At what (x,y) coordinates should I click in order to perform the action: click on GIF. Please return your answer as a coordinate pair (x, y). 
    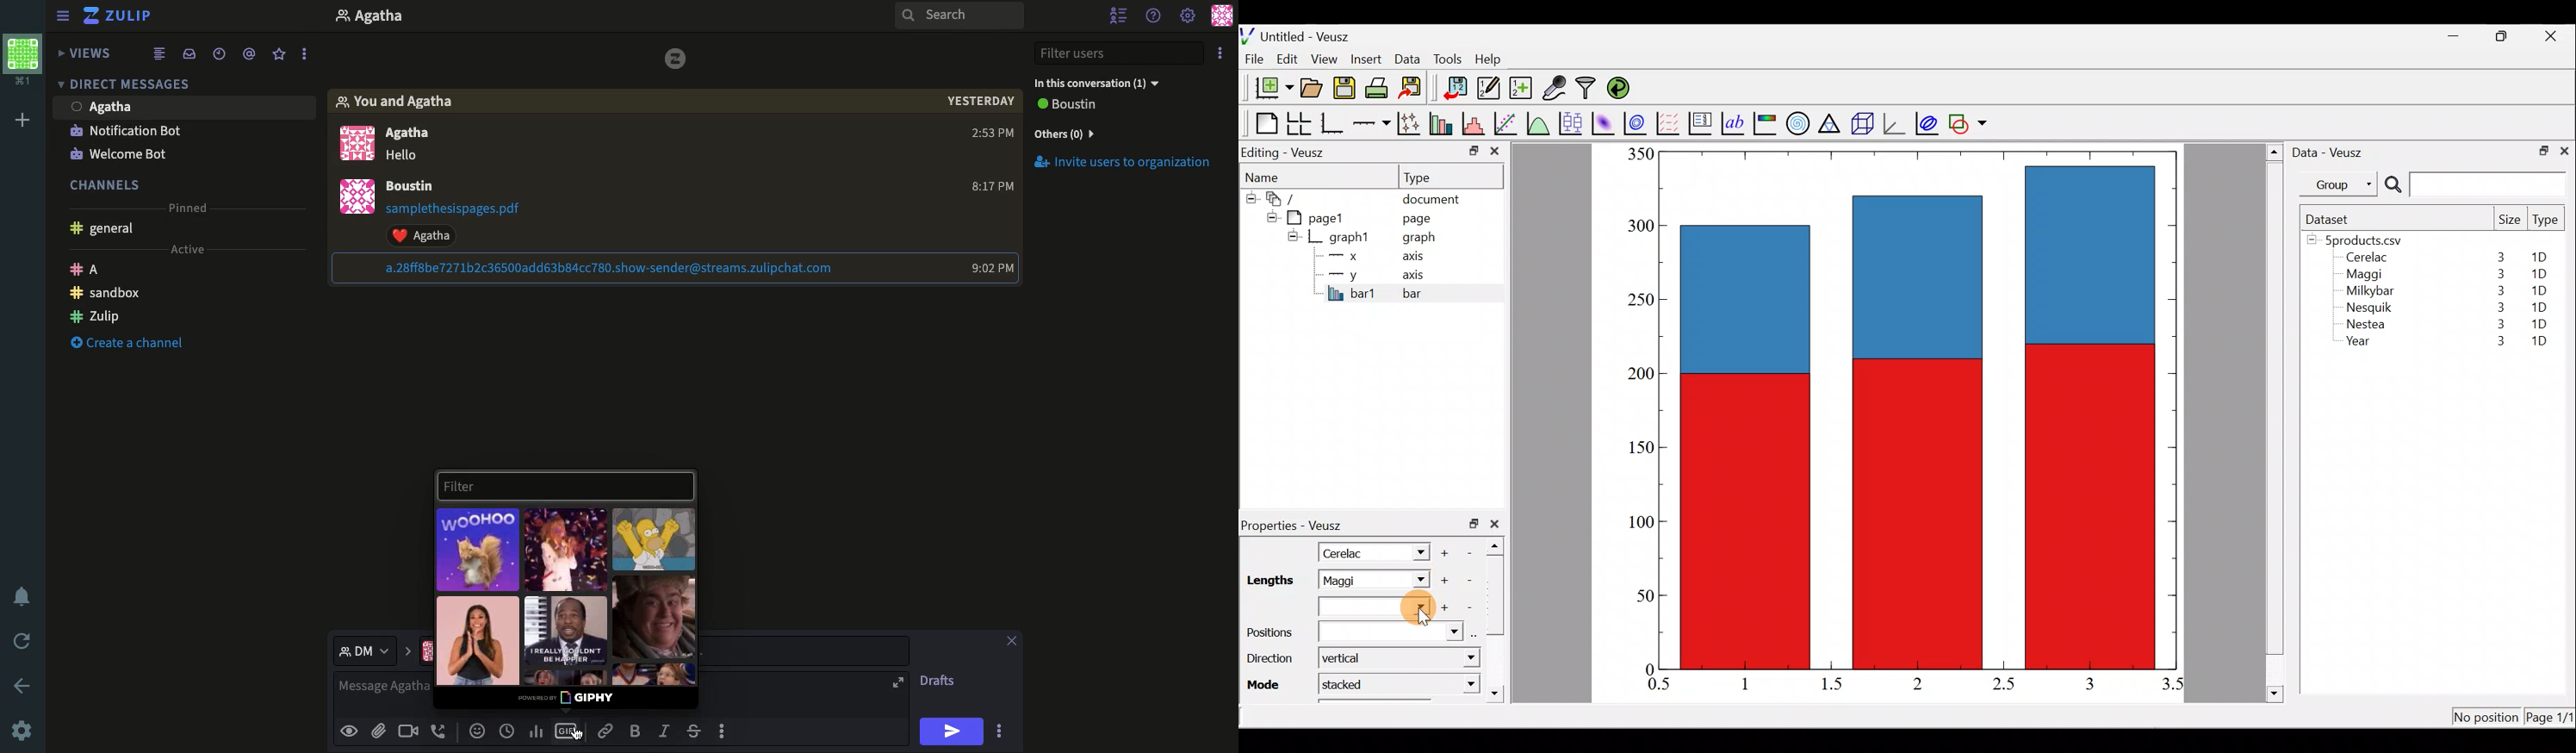
    Looking at the image, I should click on (568, 630).